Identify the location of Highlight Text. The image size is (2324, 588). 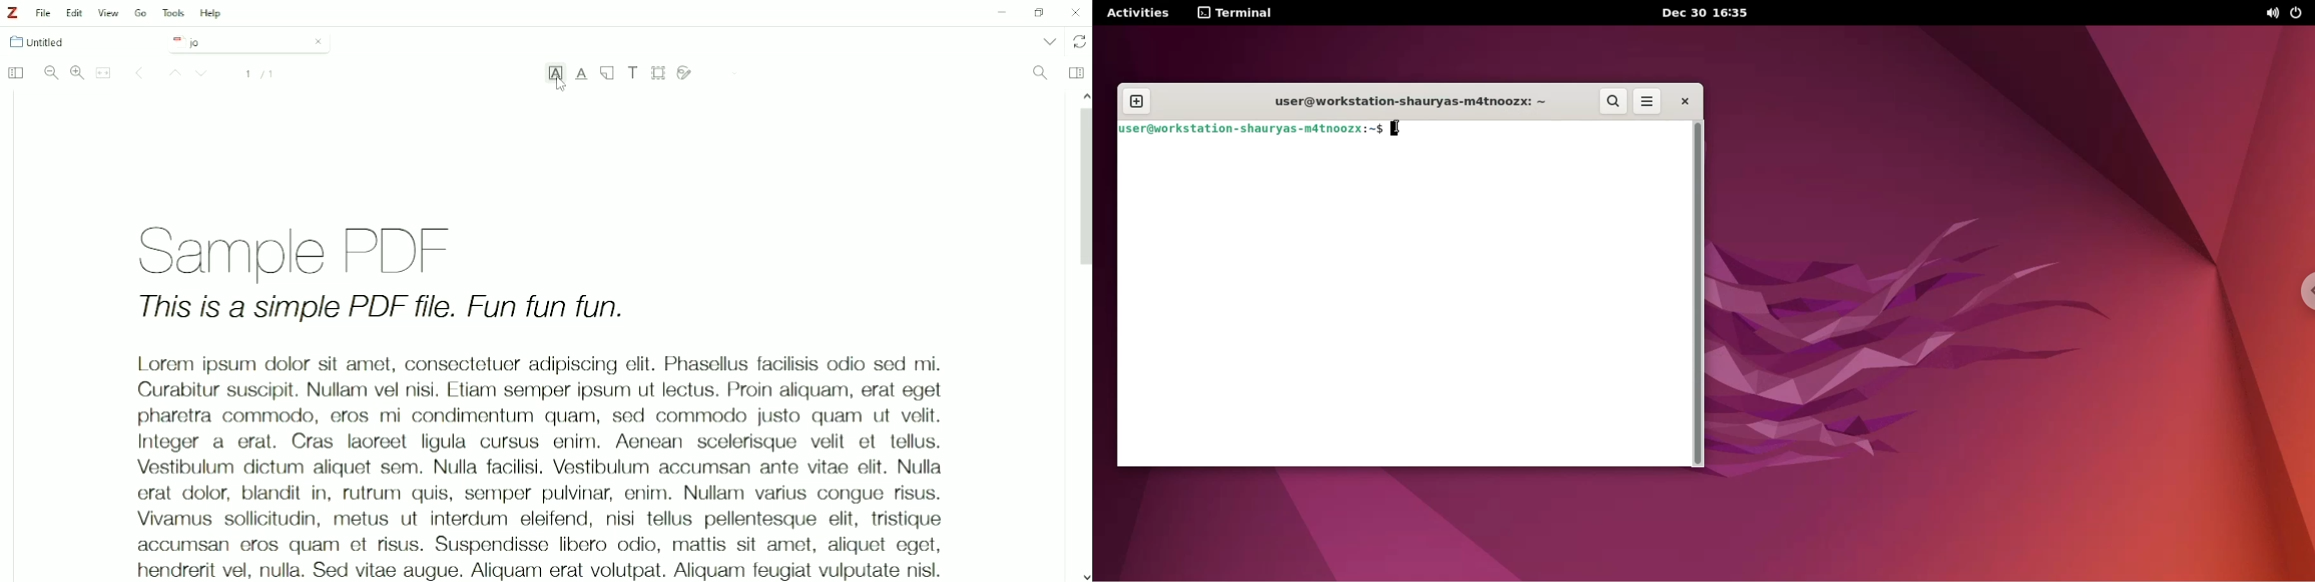
(555, 75).